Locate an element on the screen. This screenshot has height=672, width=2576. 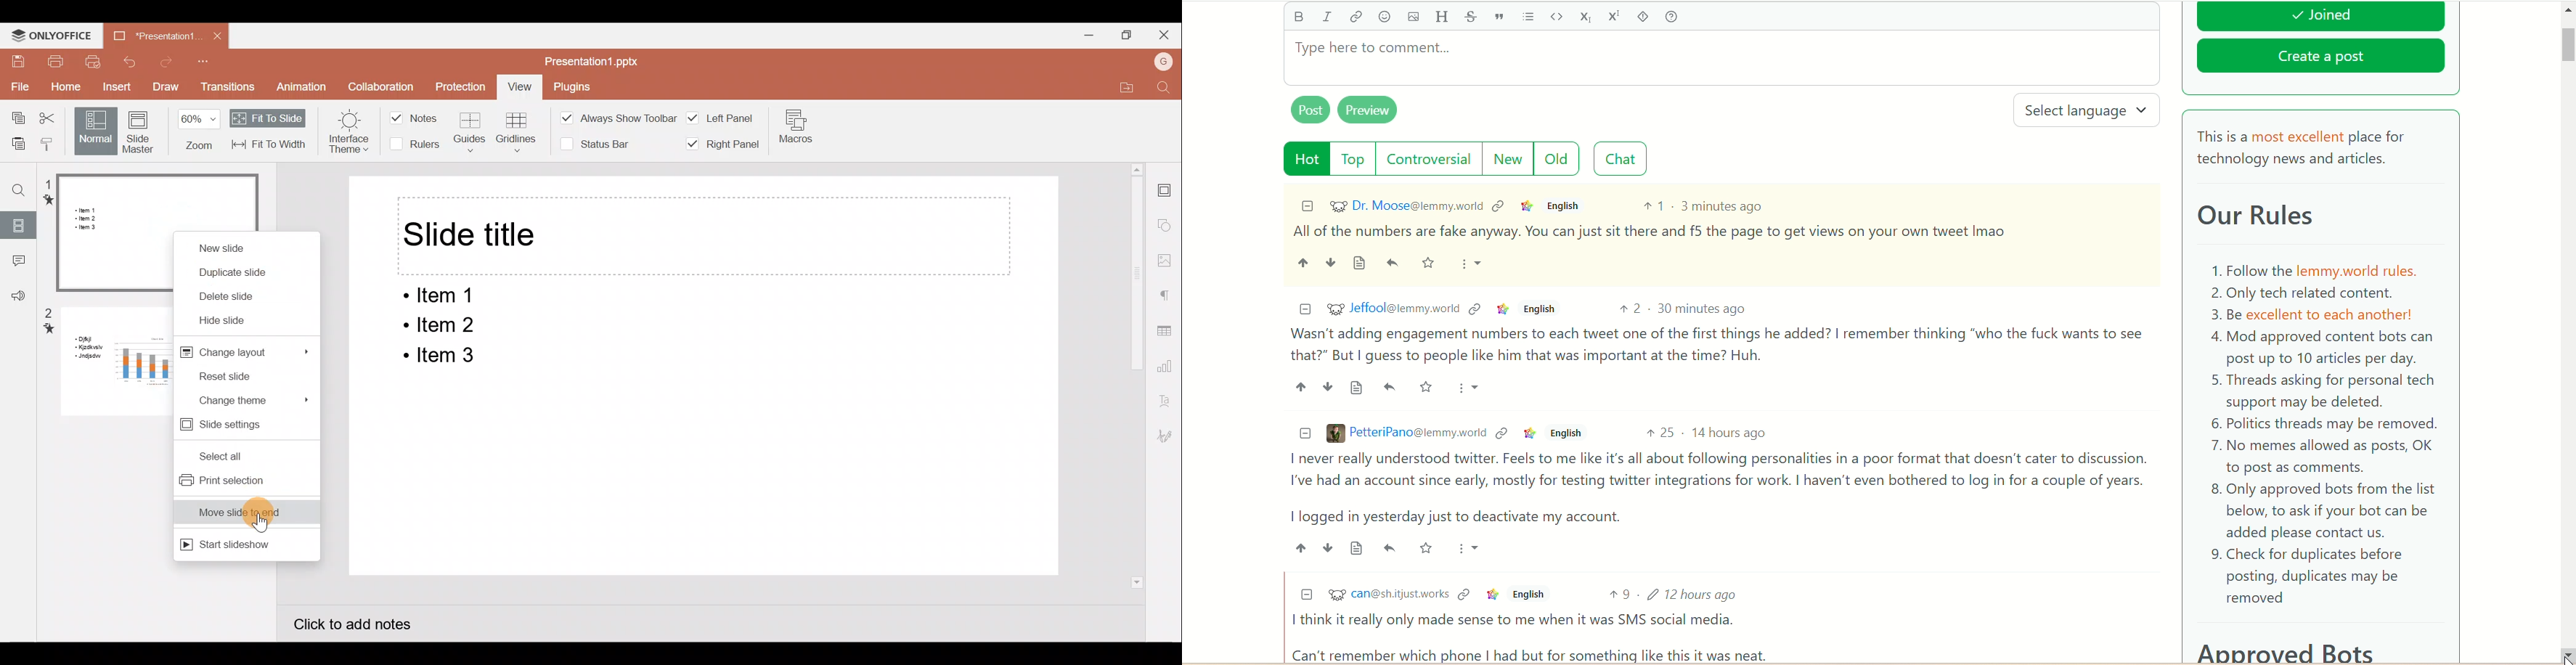
bold is located at coordinates (1297, 16).